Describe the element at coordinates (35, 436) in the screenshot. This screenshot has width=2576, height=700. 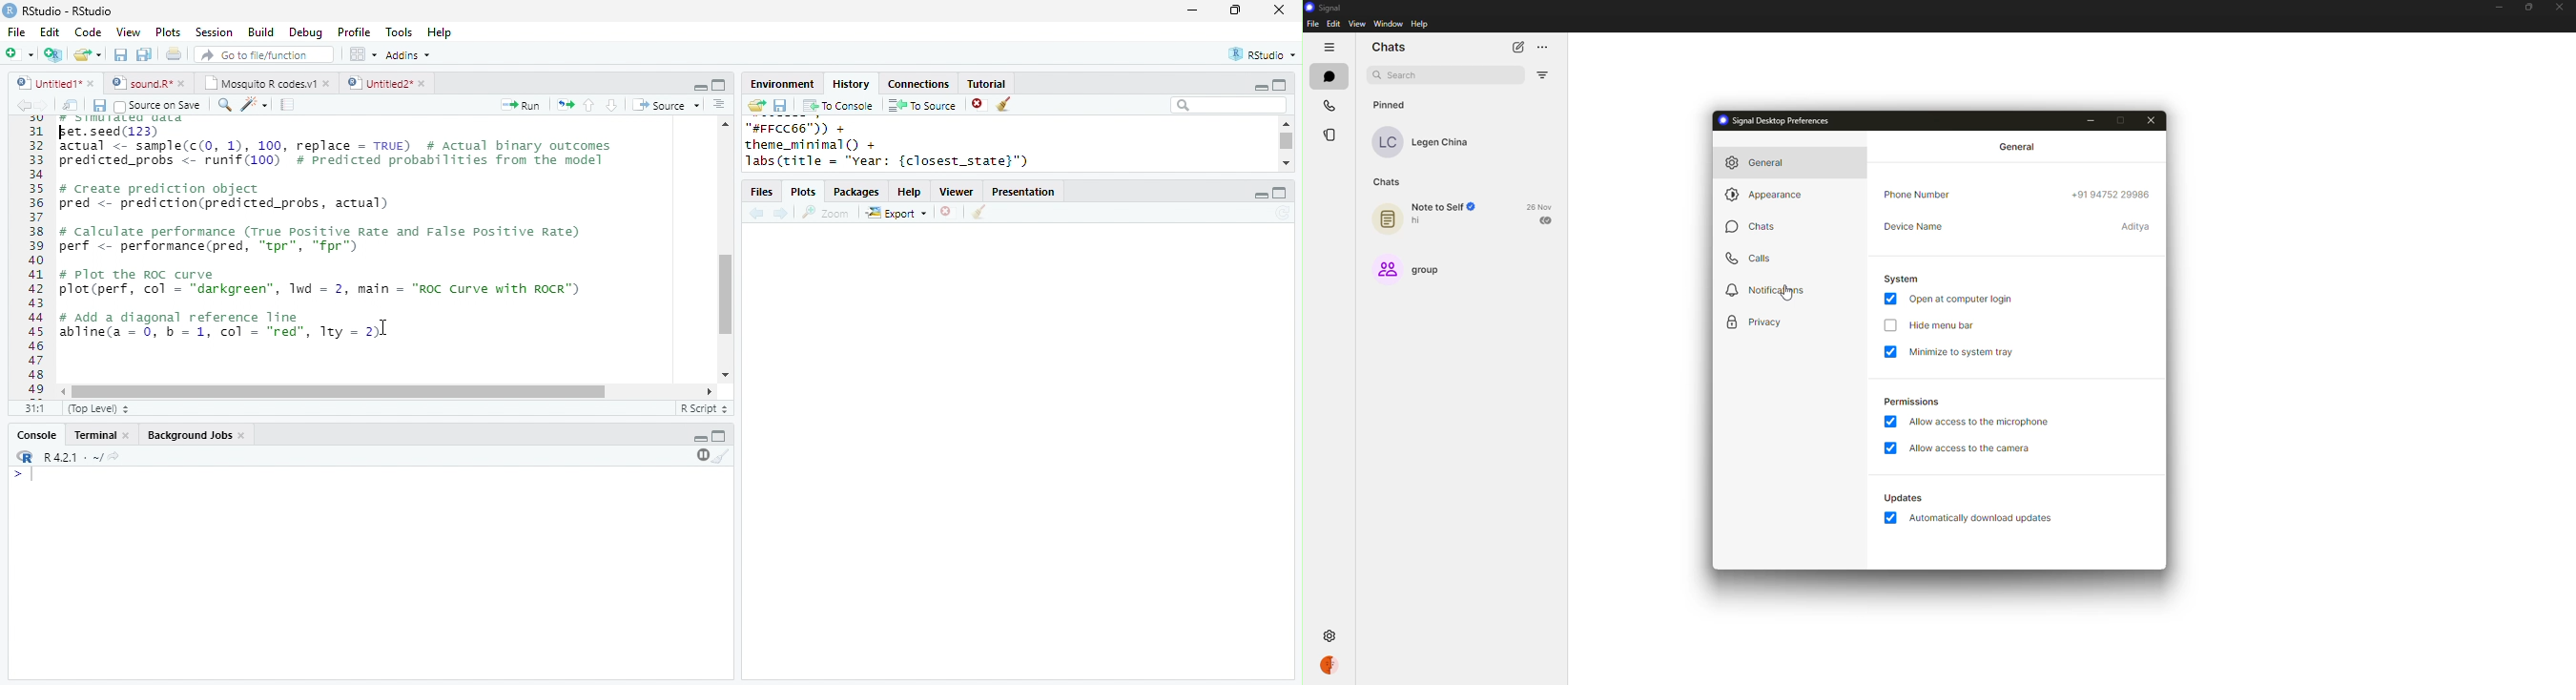
I see `console` at that location.